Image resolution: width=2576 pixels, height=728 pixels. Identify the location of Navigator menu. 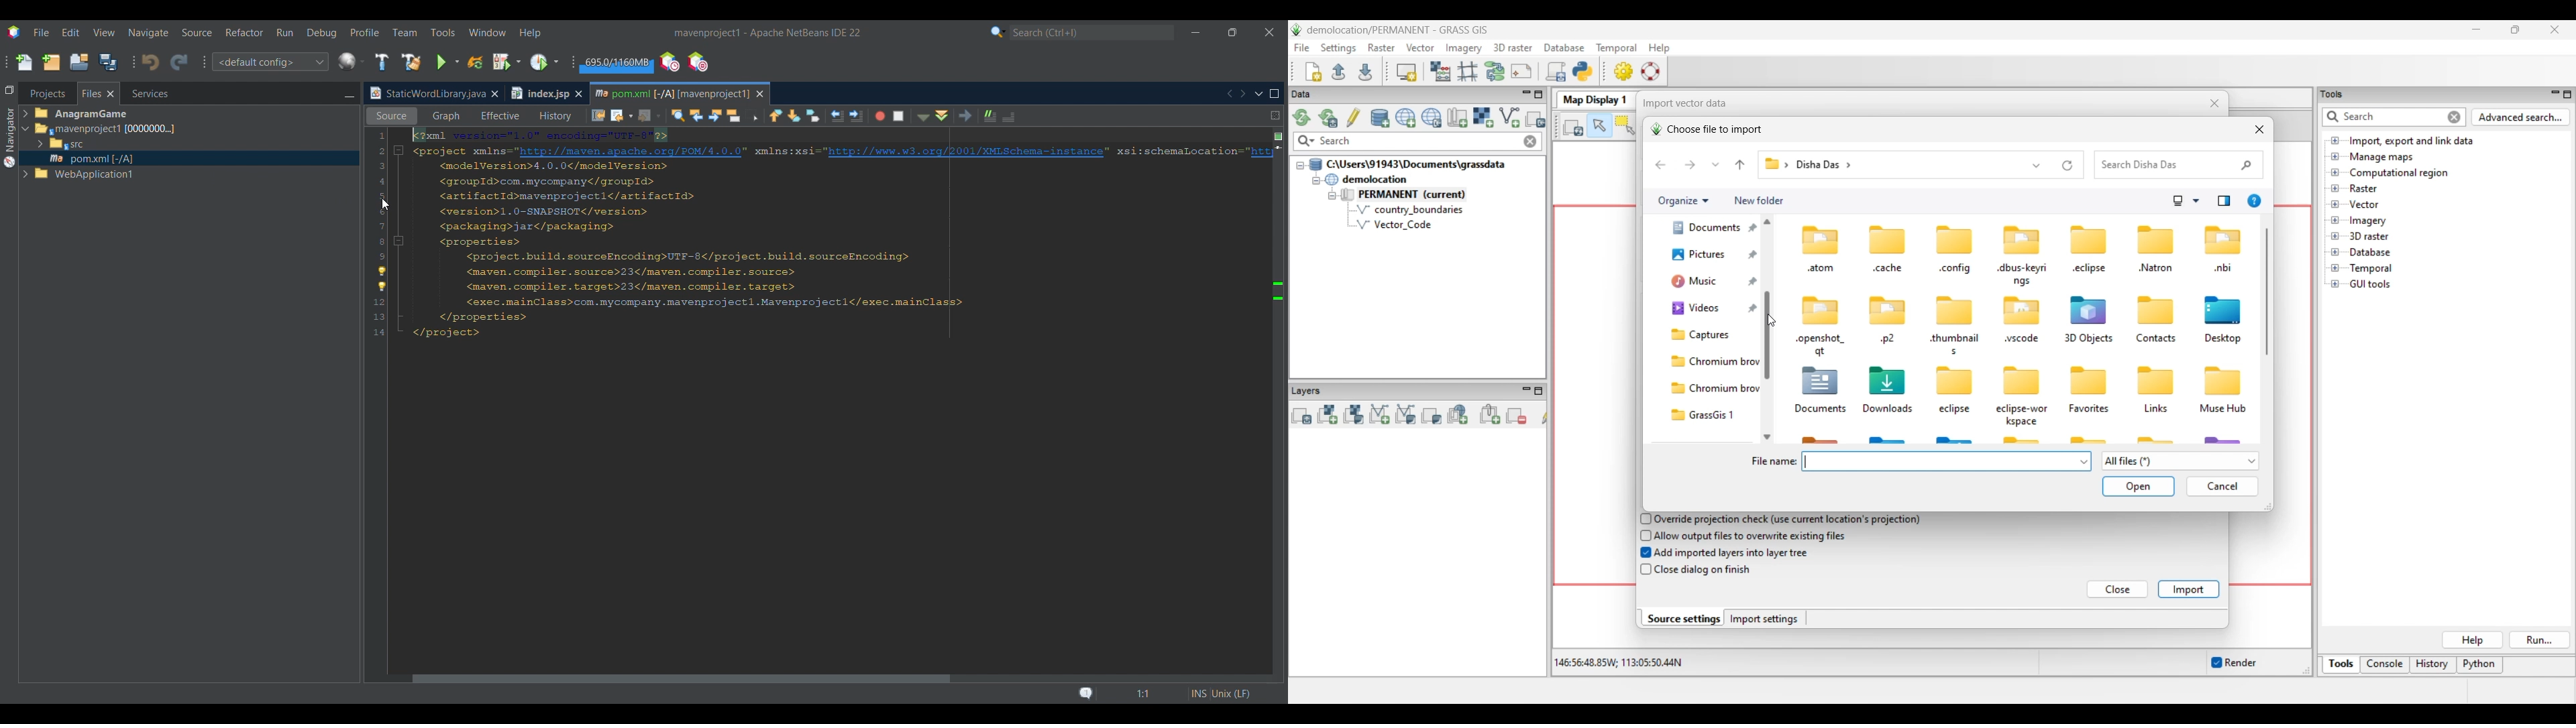
(8, 137).